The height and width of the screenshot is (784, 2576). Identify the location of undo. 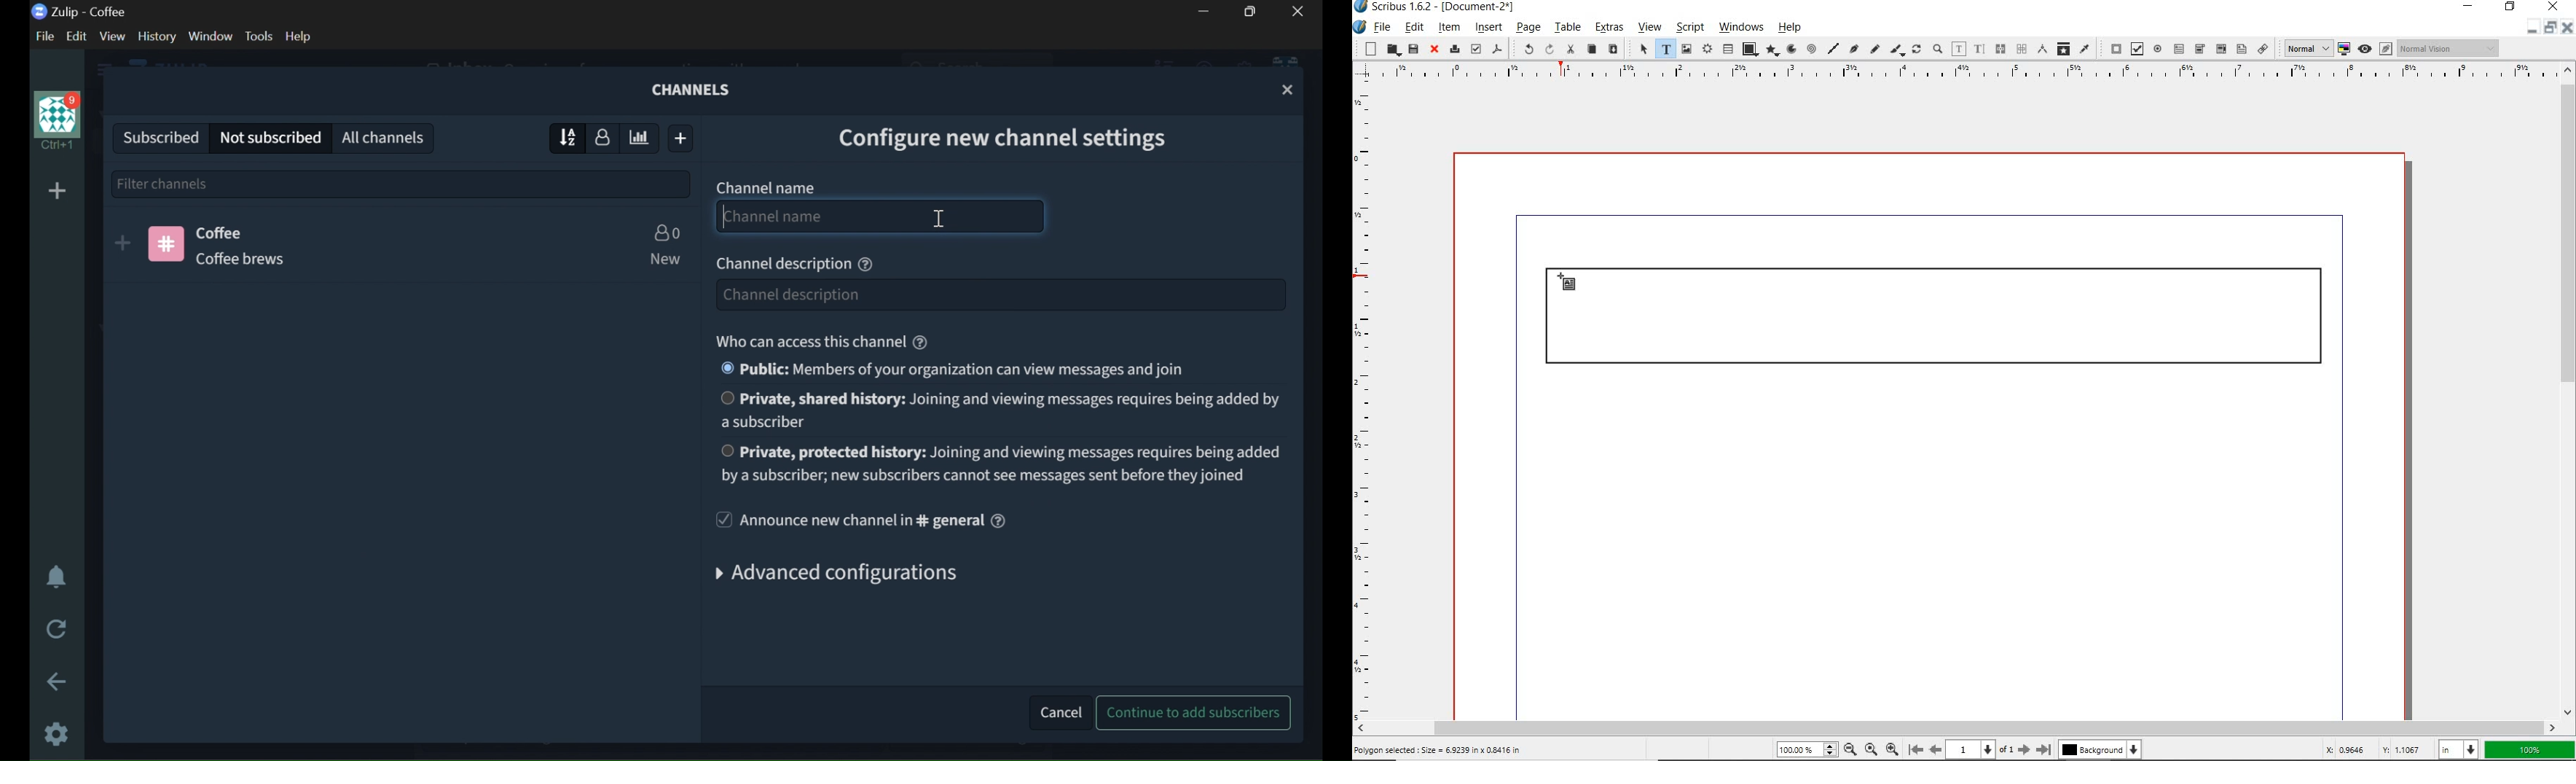
(1524, 50).